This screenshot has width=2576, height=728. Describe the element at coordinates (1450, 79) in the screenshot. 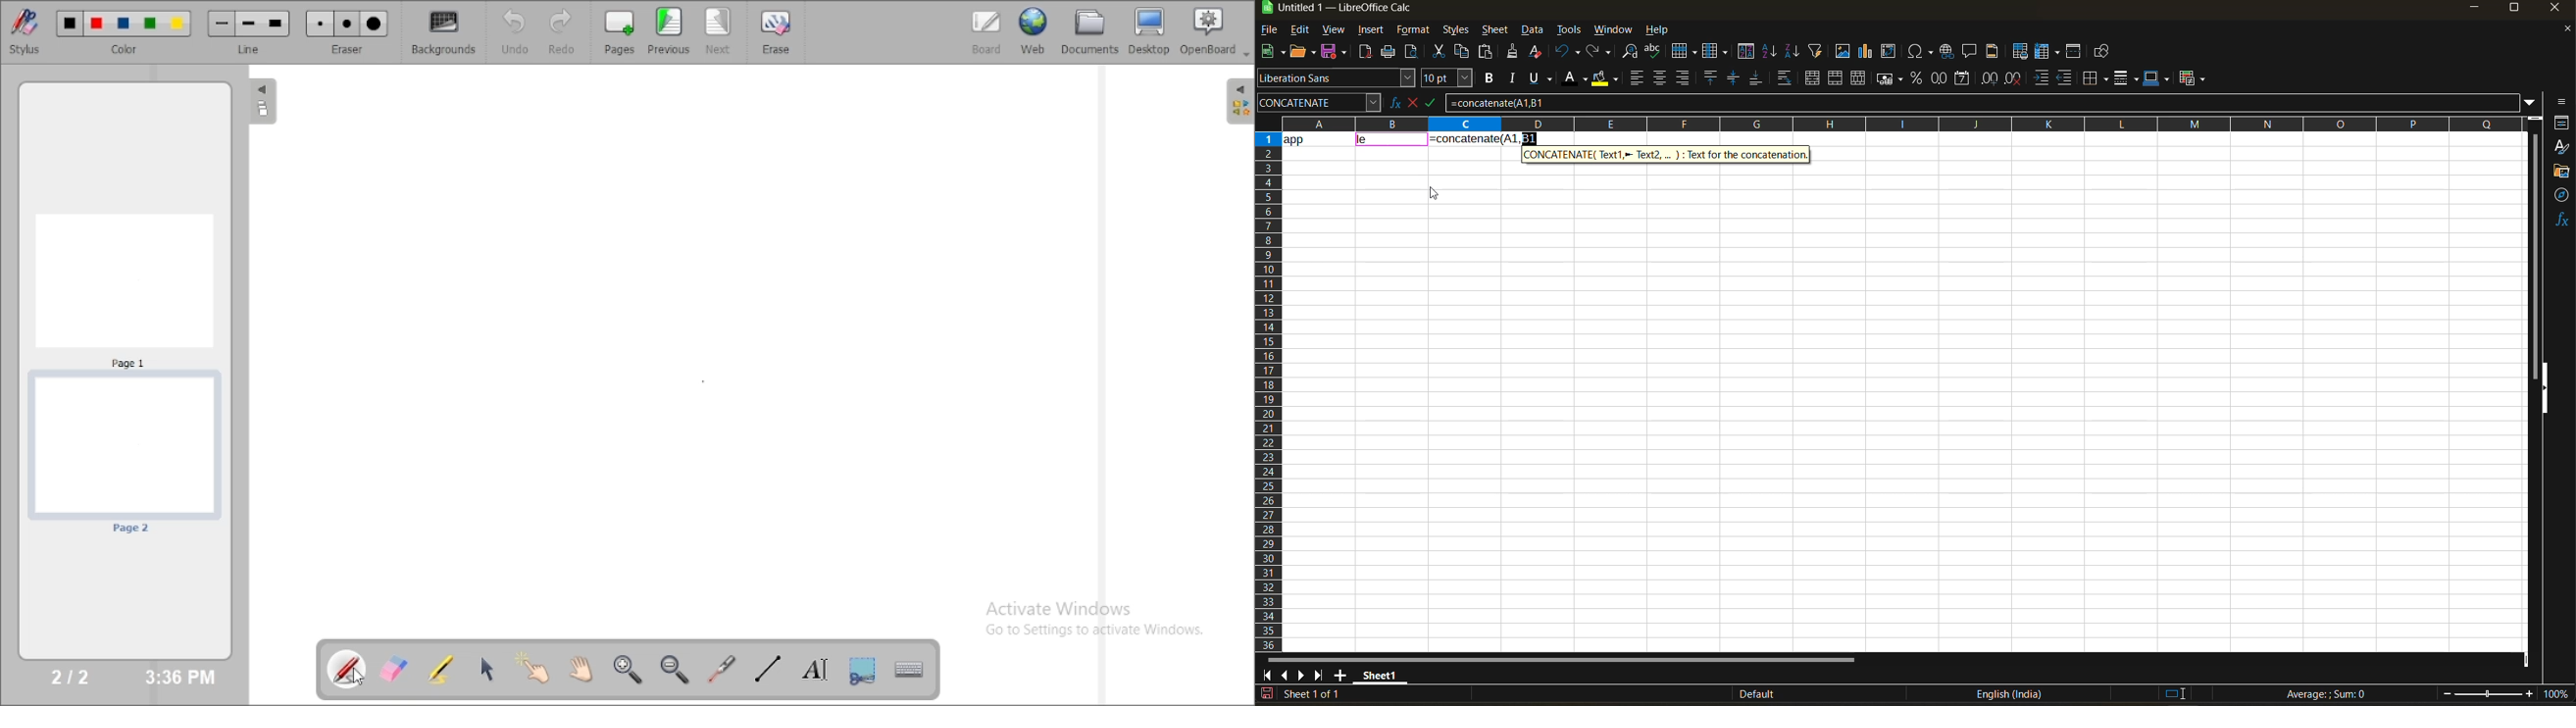

I see `font size` at that location.